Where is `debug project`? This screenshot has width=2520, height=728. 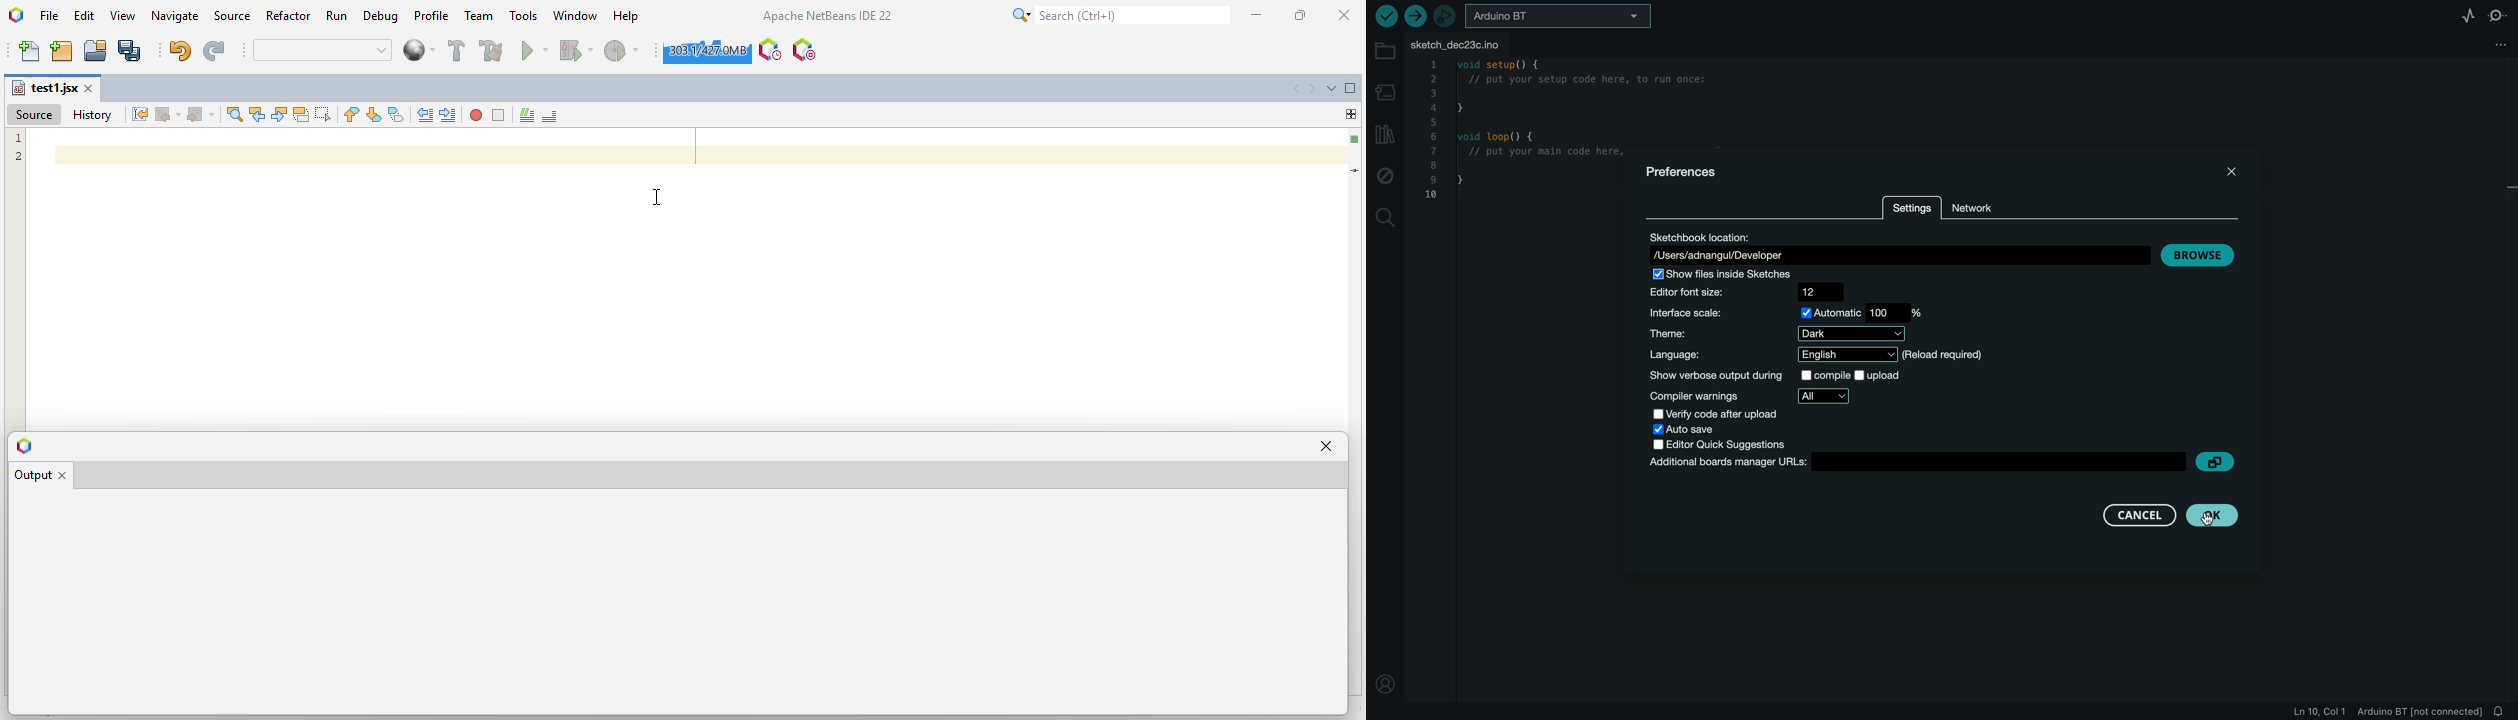 debug project is located at coordinates (577, 49).